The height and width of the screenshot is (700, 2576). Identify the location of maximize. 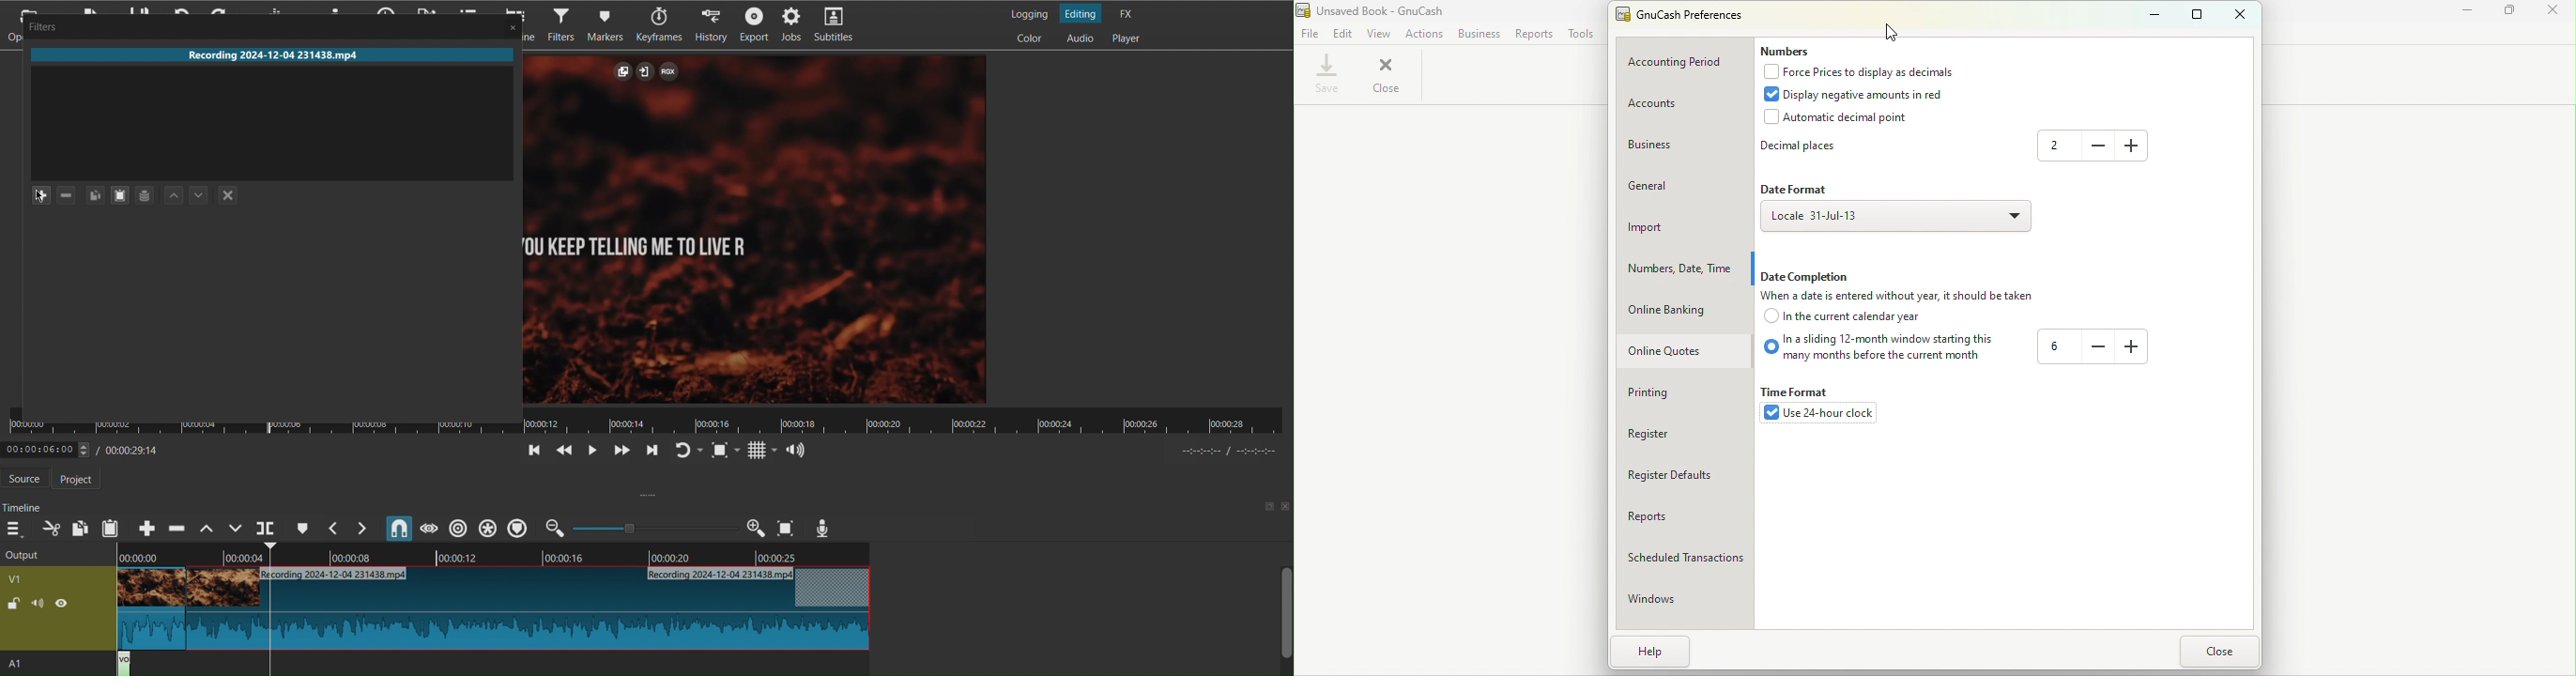
(1263, 506).